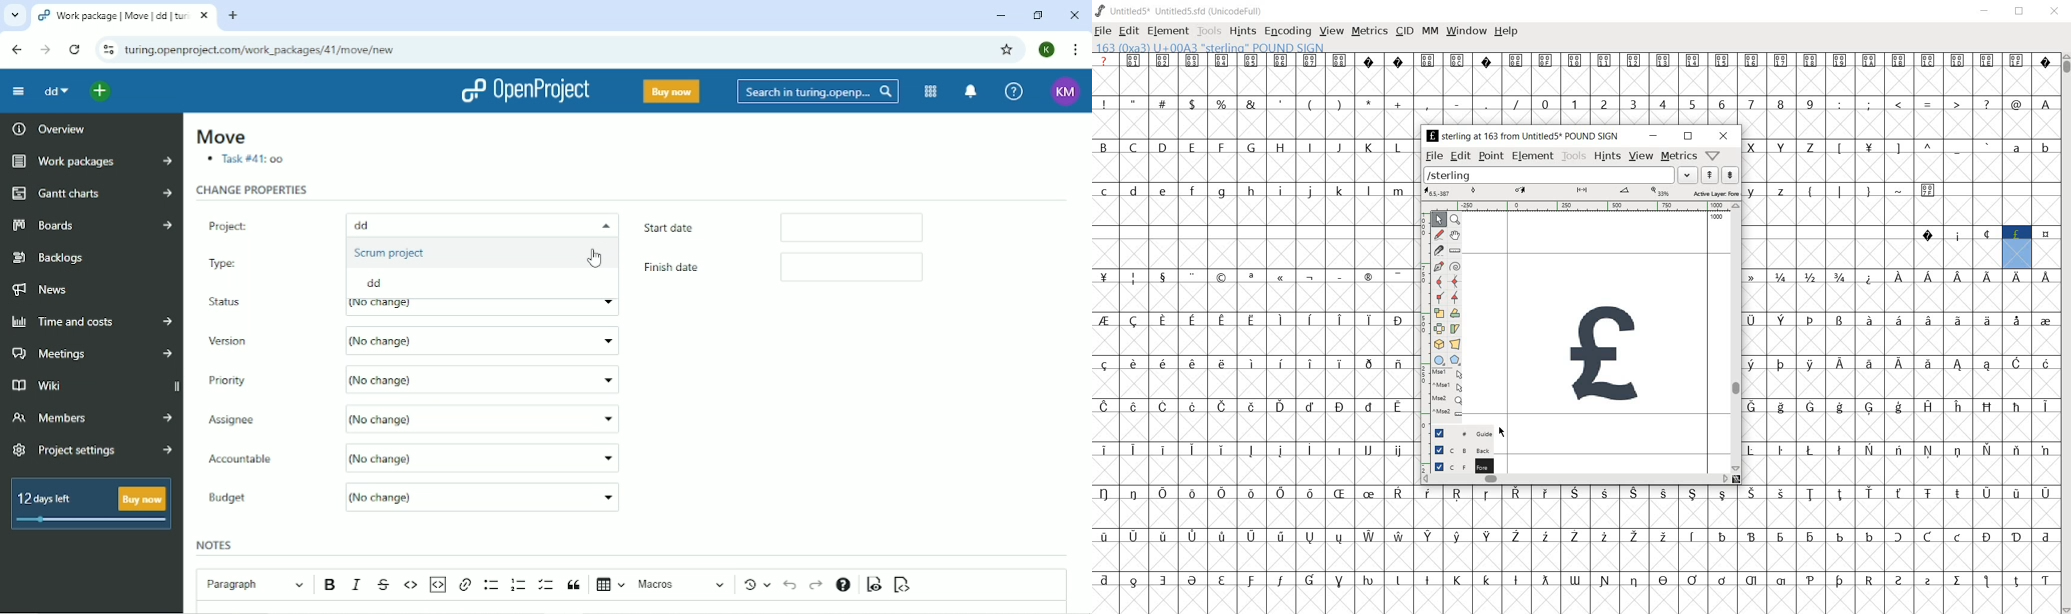 The height and width of the screenshot is (616, 2072). Describe the element at coordinates (49, 289) in the screenshot. I see `News` at that location.